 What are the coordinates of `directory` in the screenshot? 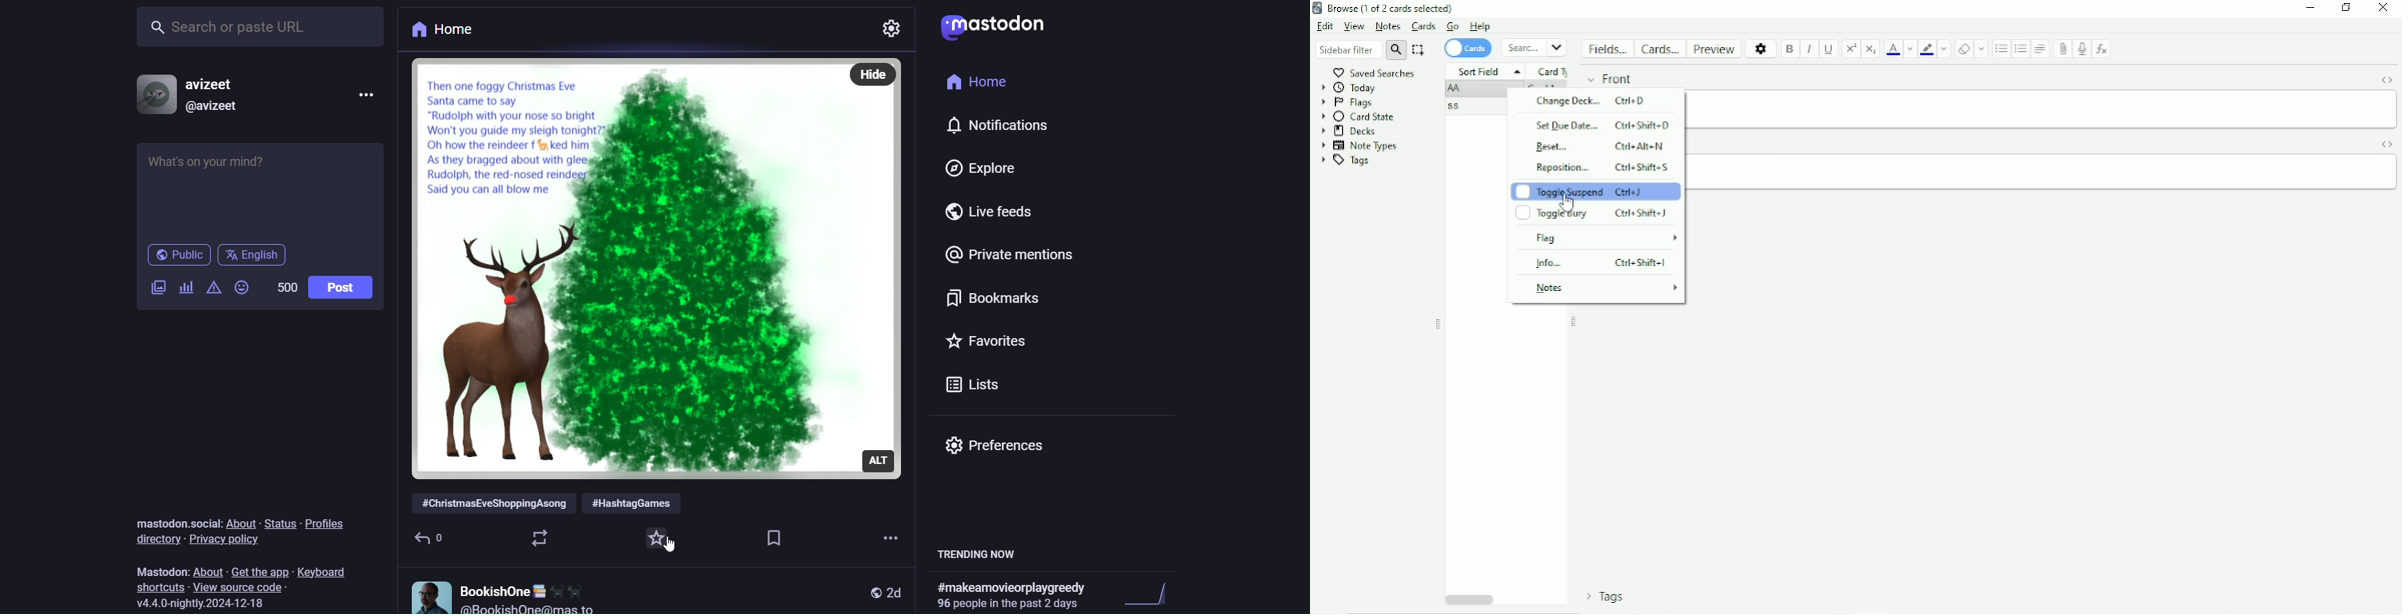 It's located at (155, 538).